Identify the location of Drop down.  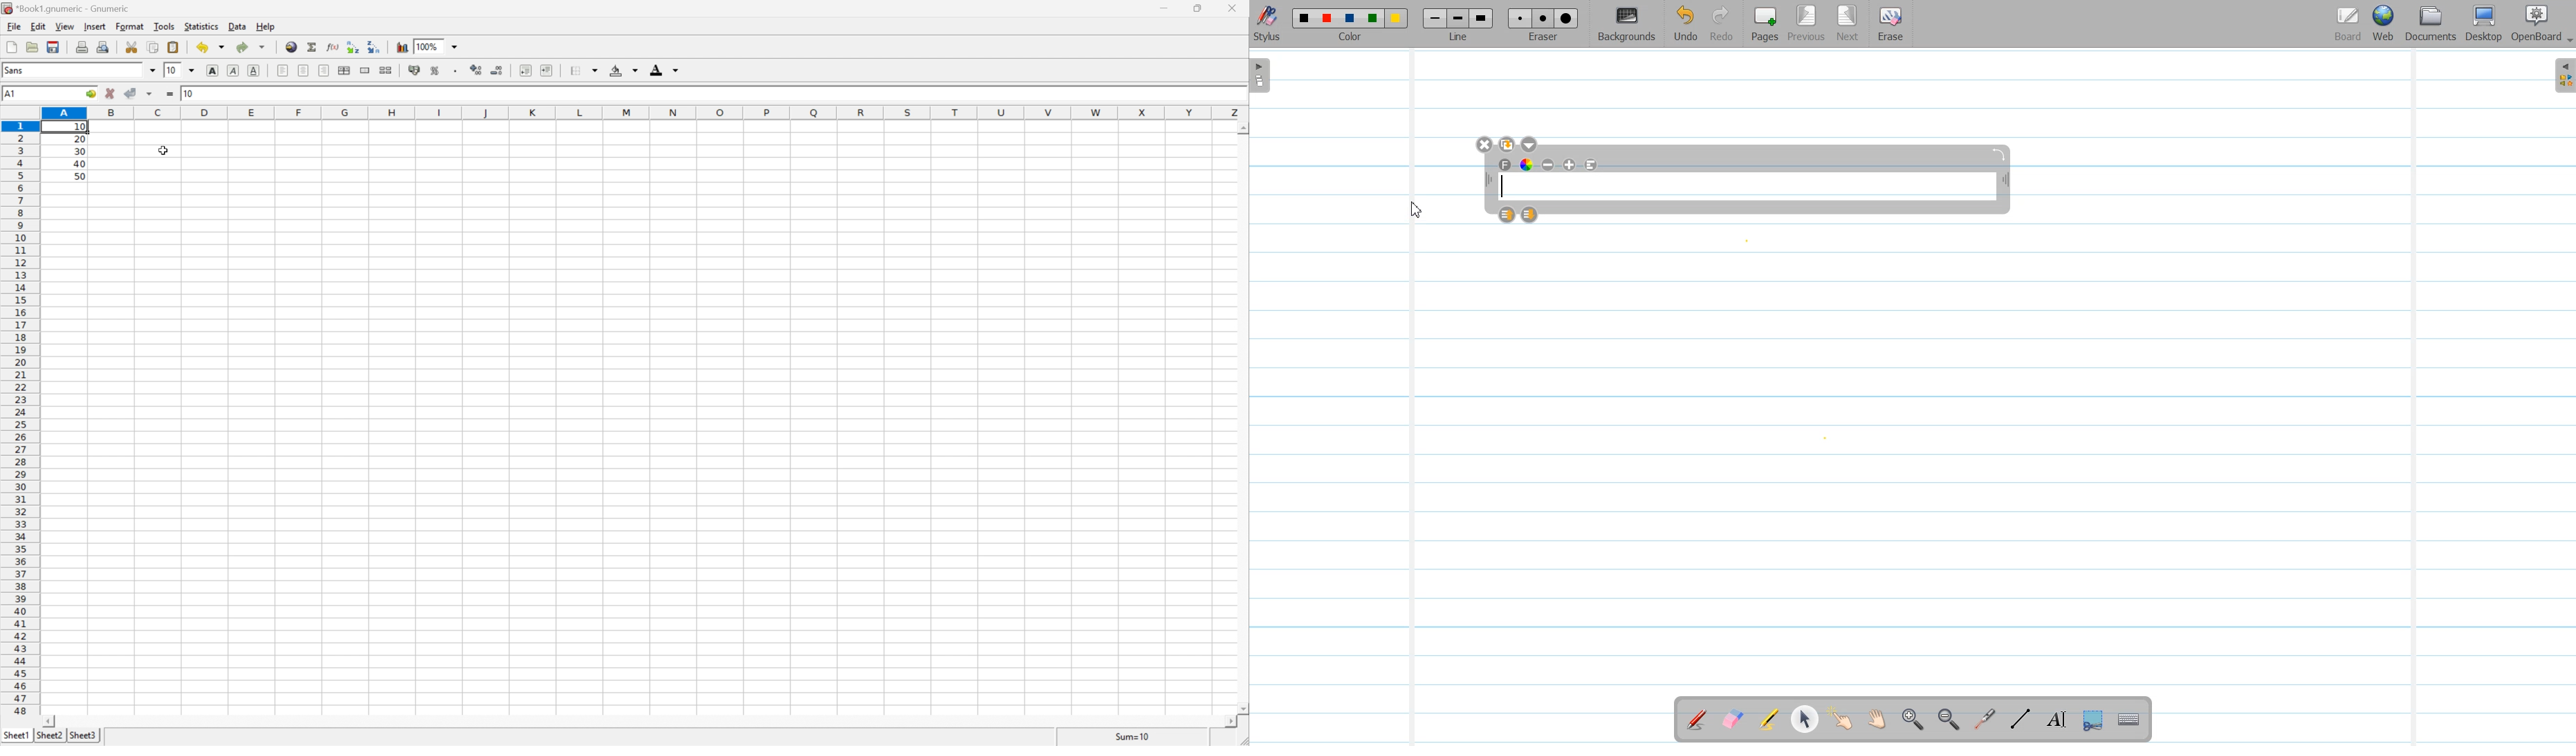
(191, 71).